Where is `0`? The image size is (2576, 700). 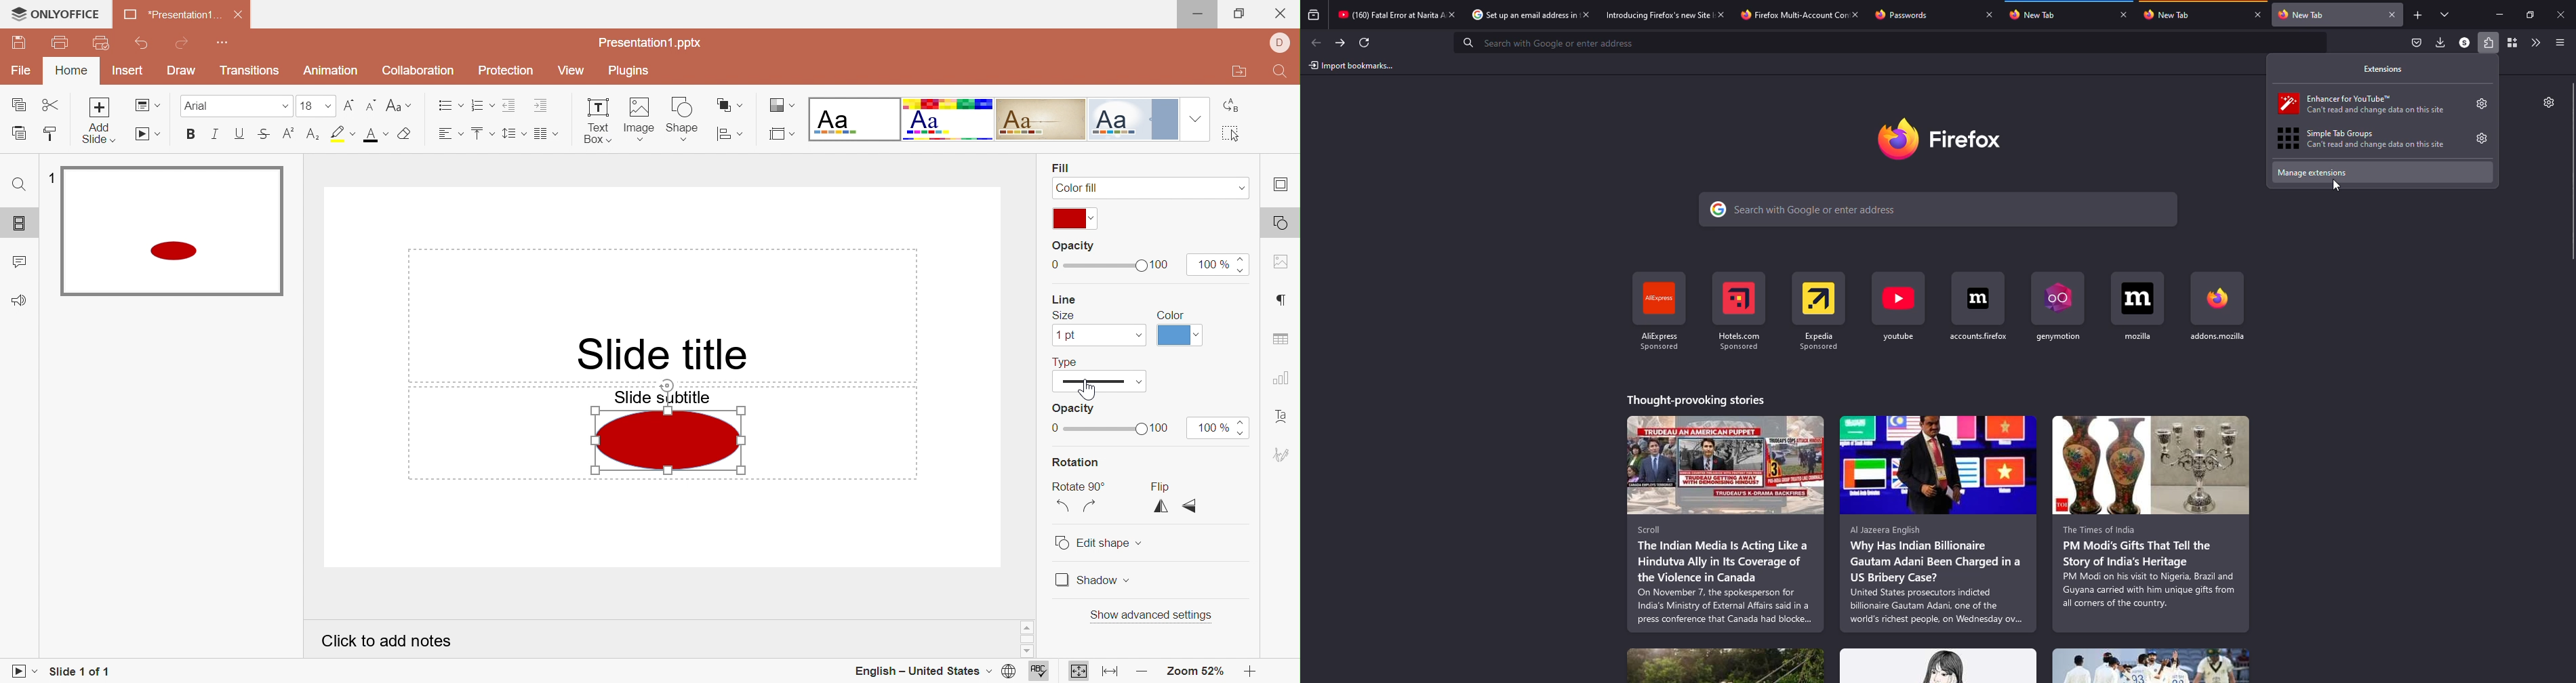
0 is located at coordinates (1055, 428).